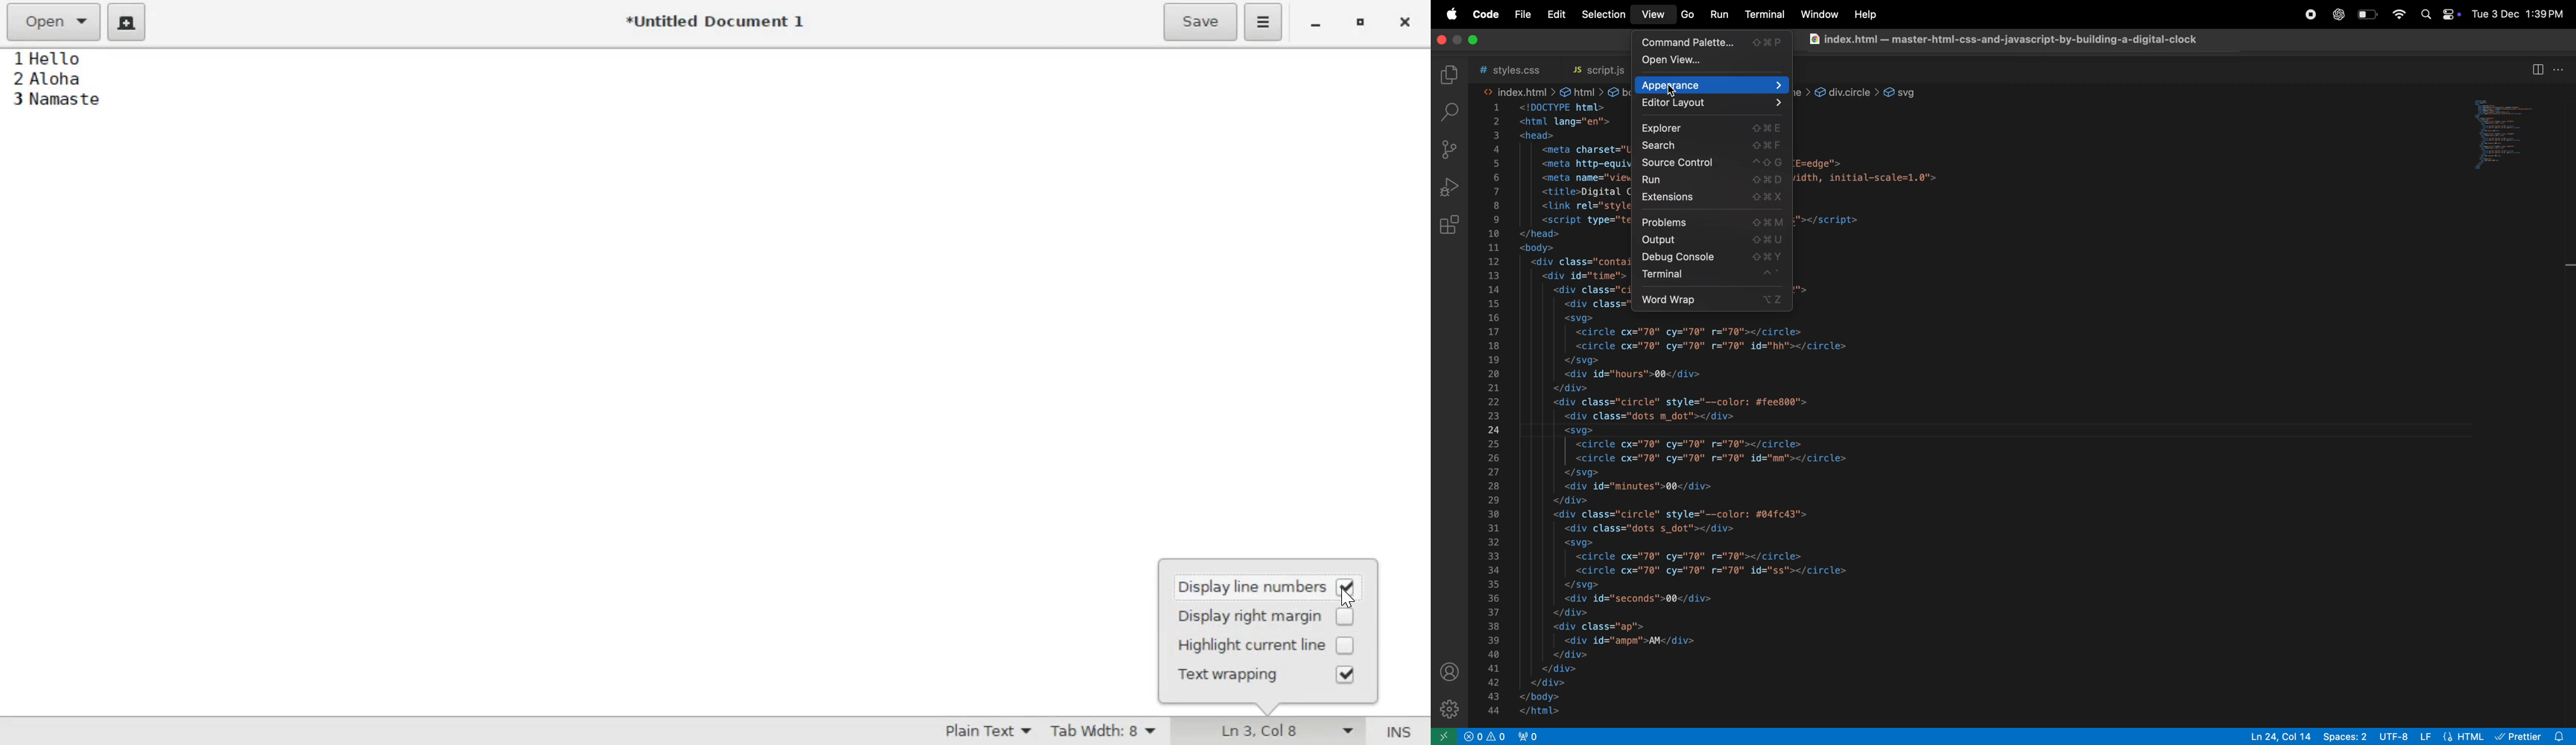 Image resolution: width=2576 pixels, height=756 pixels. I want to click on prettier extension installed, so click(2534, 736).